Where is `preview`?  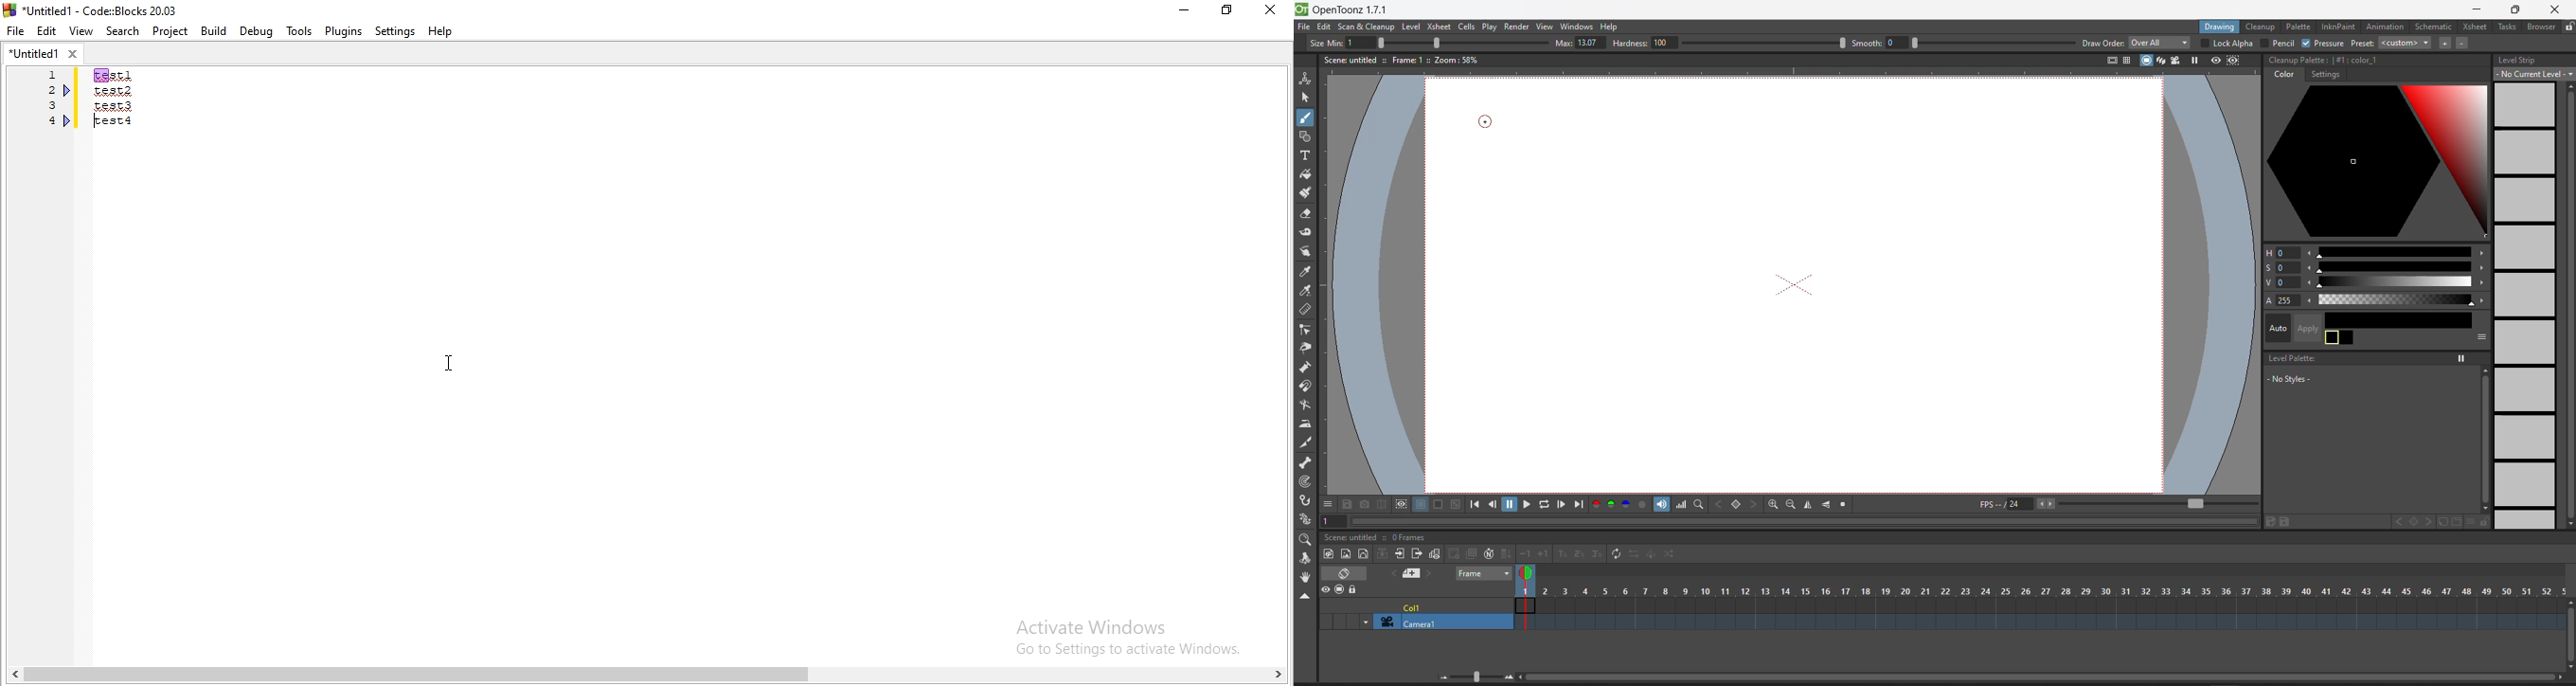
preview is located at coordinates (2213, 59).